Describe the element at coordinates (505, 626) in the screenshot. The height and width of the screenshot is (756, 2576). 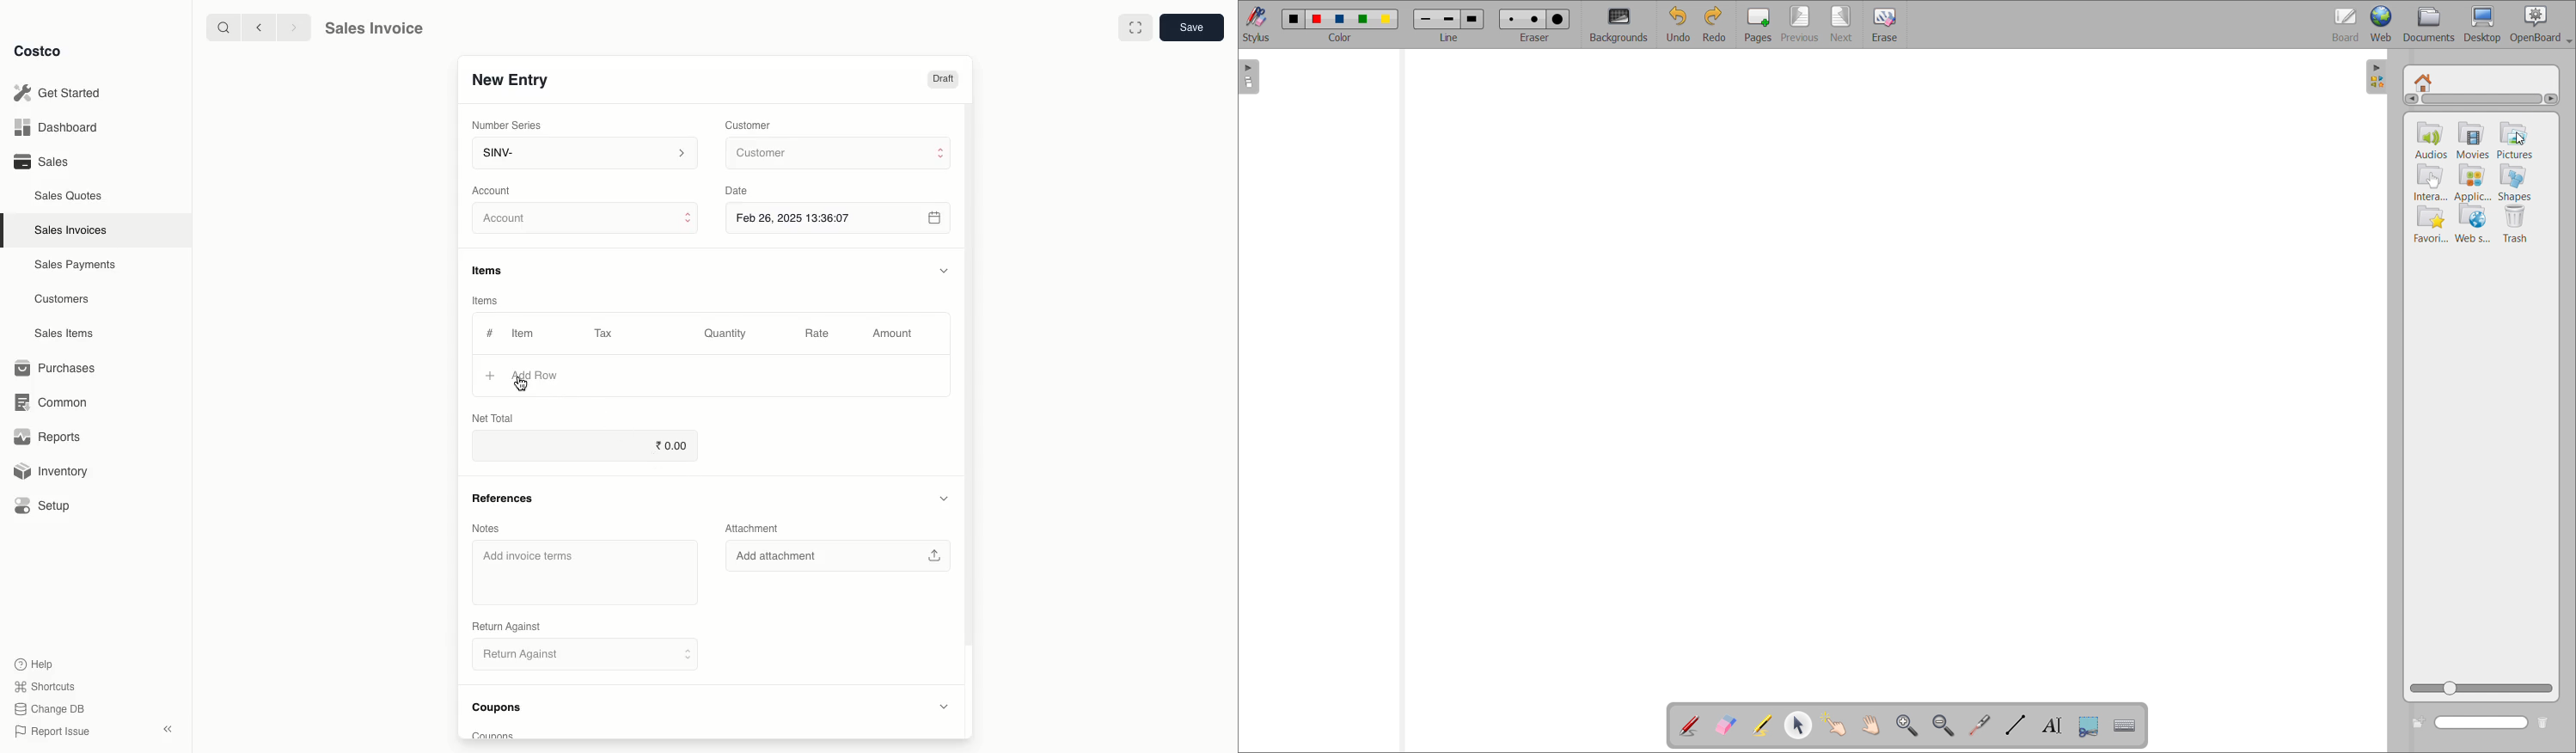
I see `‘Return Against` at that location.